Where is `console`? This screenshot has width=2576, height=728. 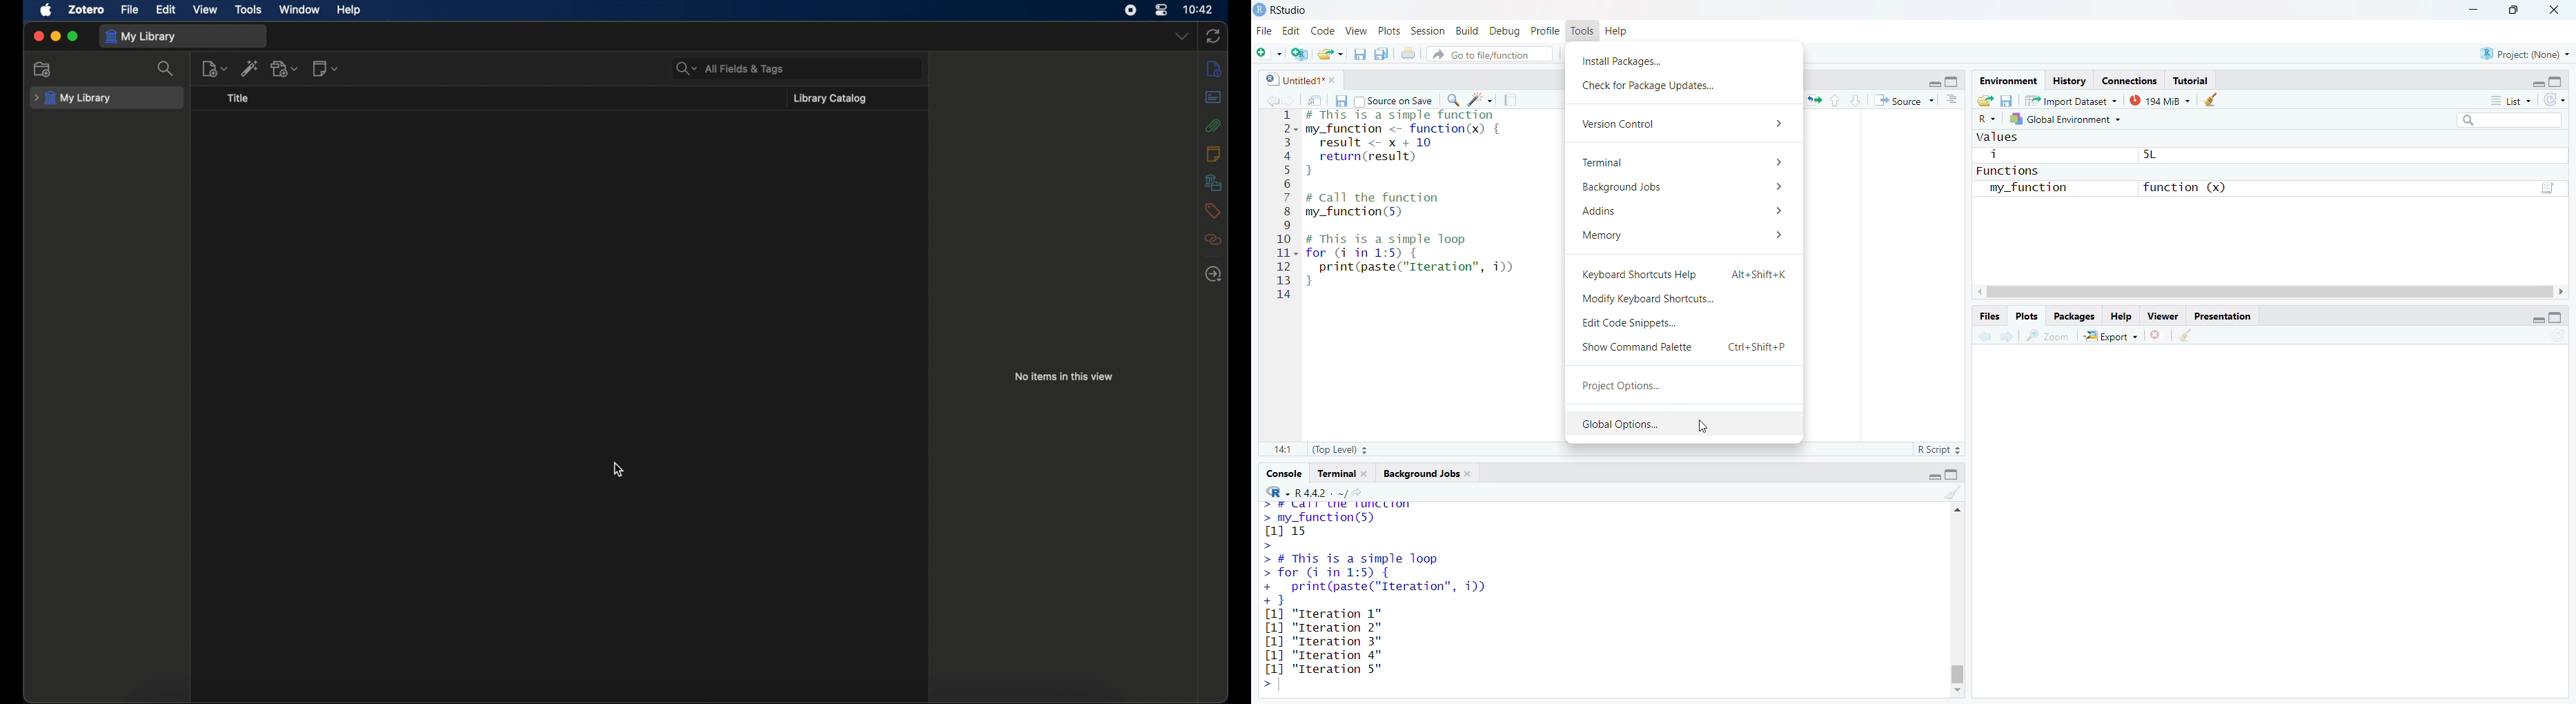
console is located at coordinates (1282, 473).